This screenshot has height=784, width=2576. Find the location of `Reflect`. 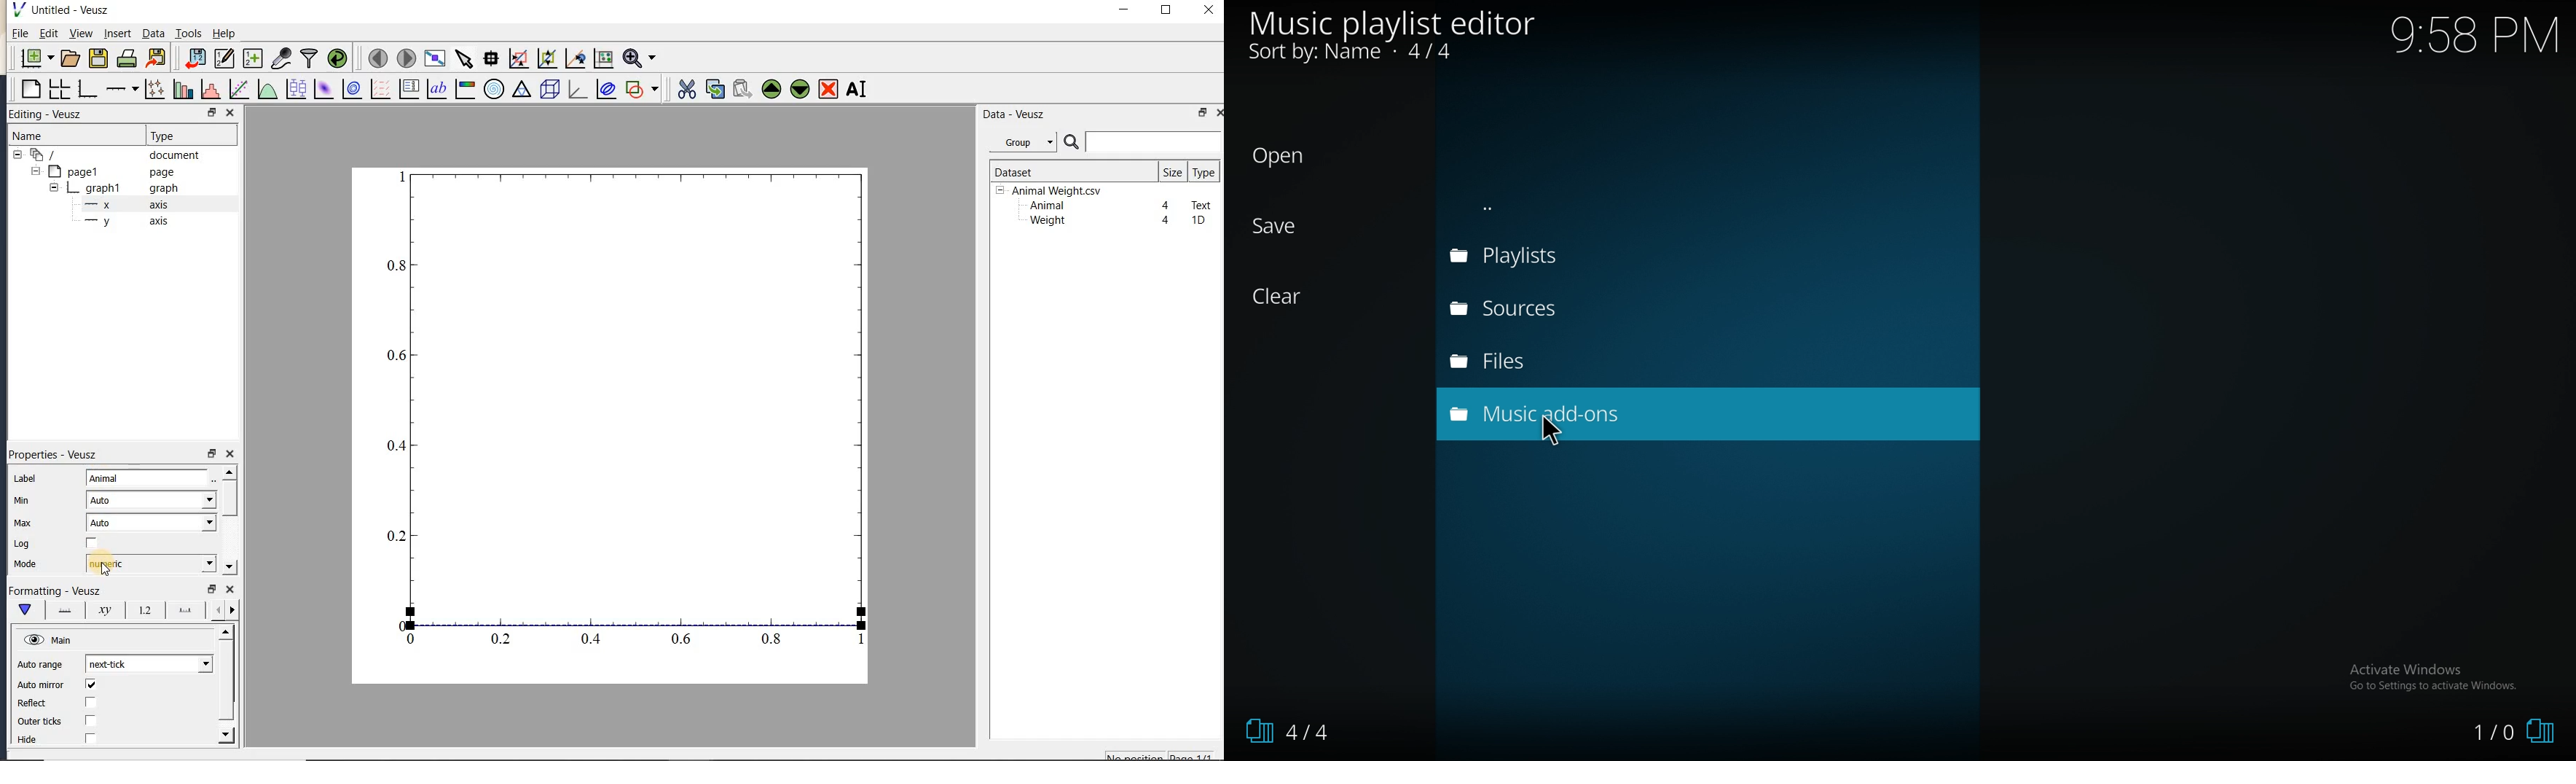

Reflect is located at coordinates (39, 703).